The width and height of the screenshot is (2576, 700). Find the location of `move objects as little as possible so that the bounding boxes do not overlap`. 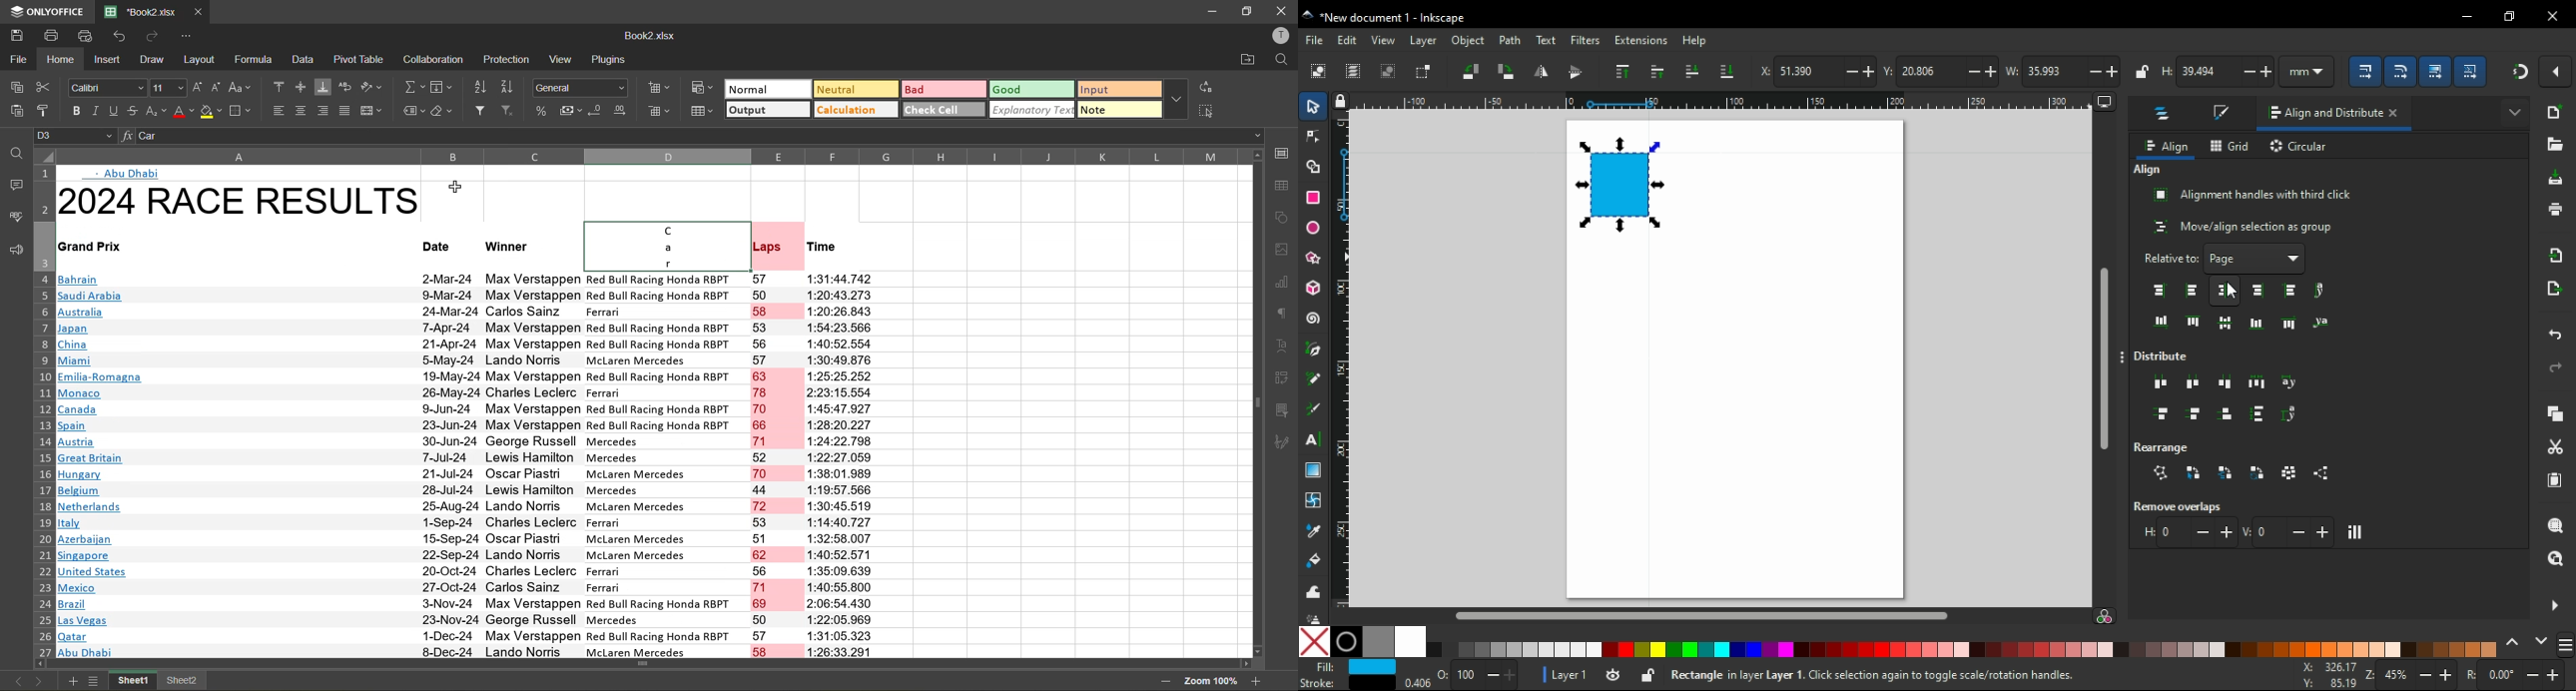

move objects as little as possible so that the bounding boxes do not overlap is located at coordinates (2356, 532).